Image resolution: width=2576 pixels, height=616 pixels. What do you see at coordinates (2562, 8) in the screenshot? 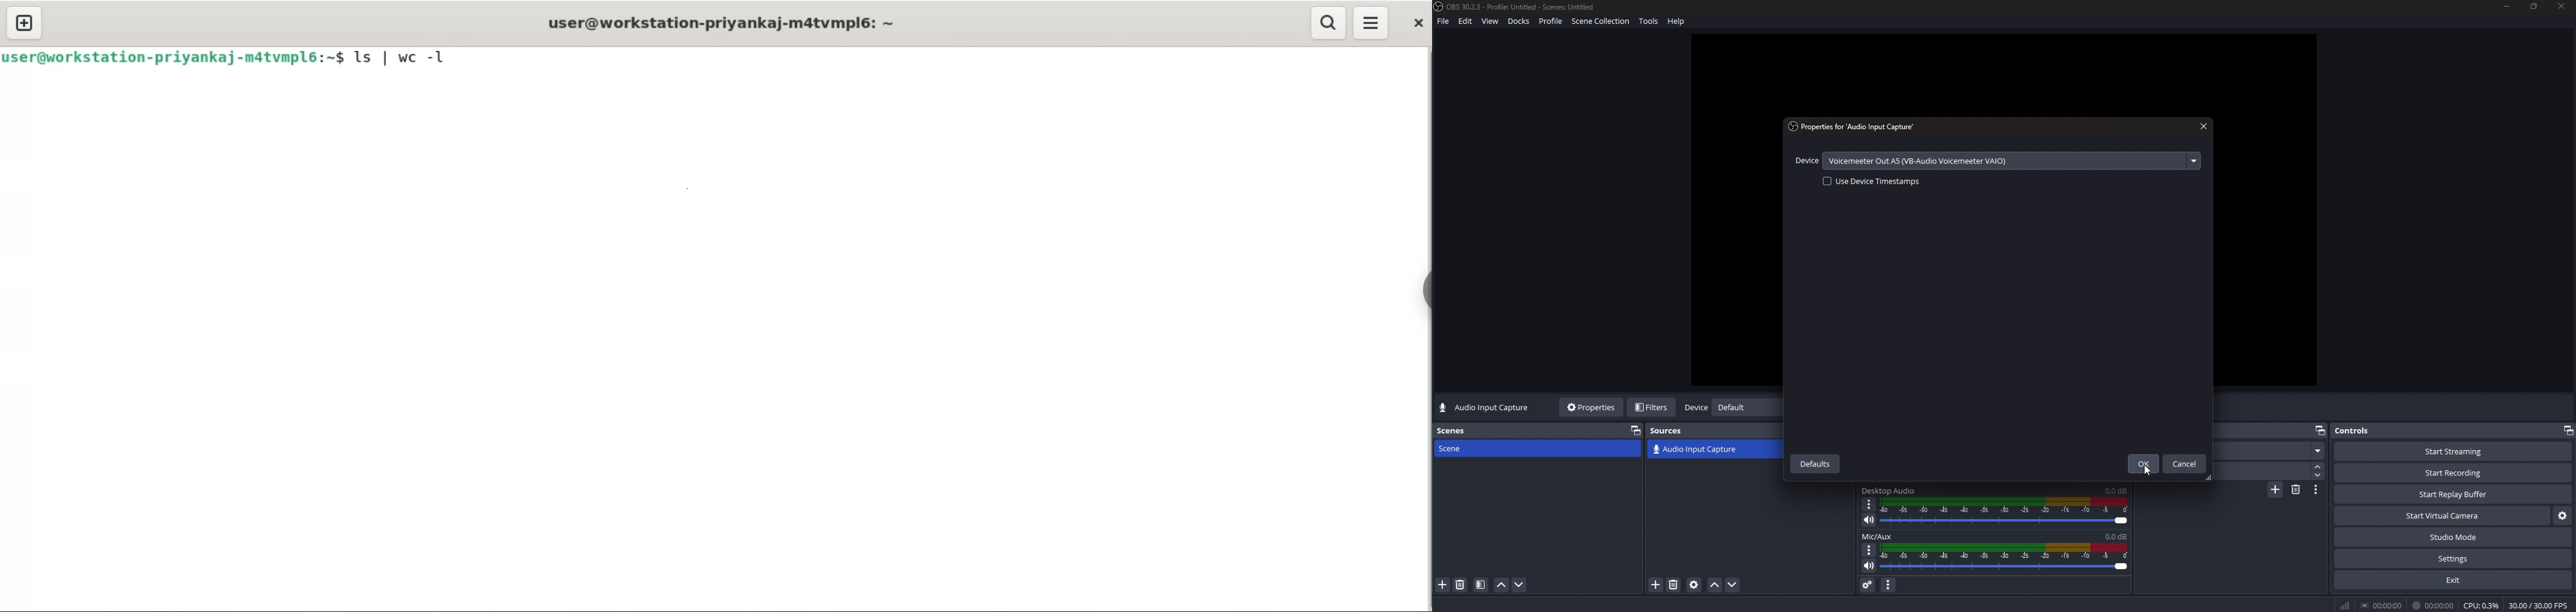
I see `close` at bounding box center [2562, 8].